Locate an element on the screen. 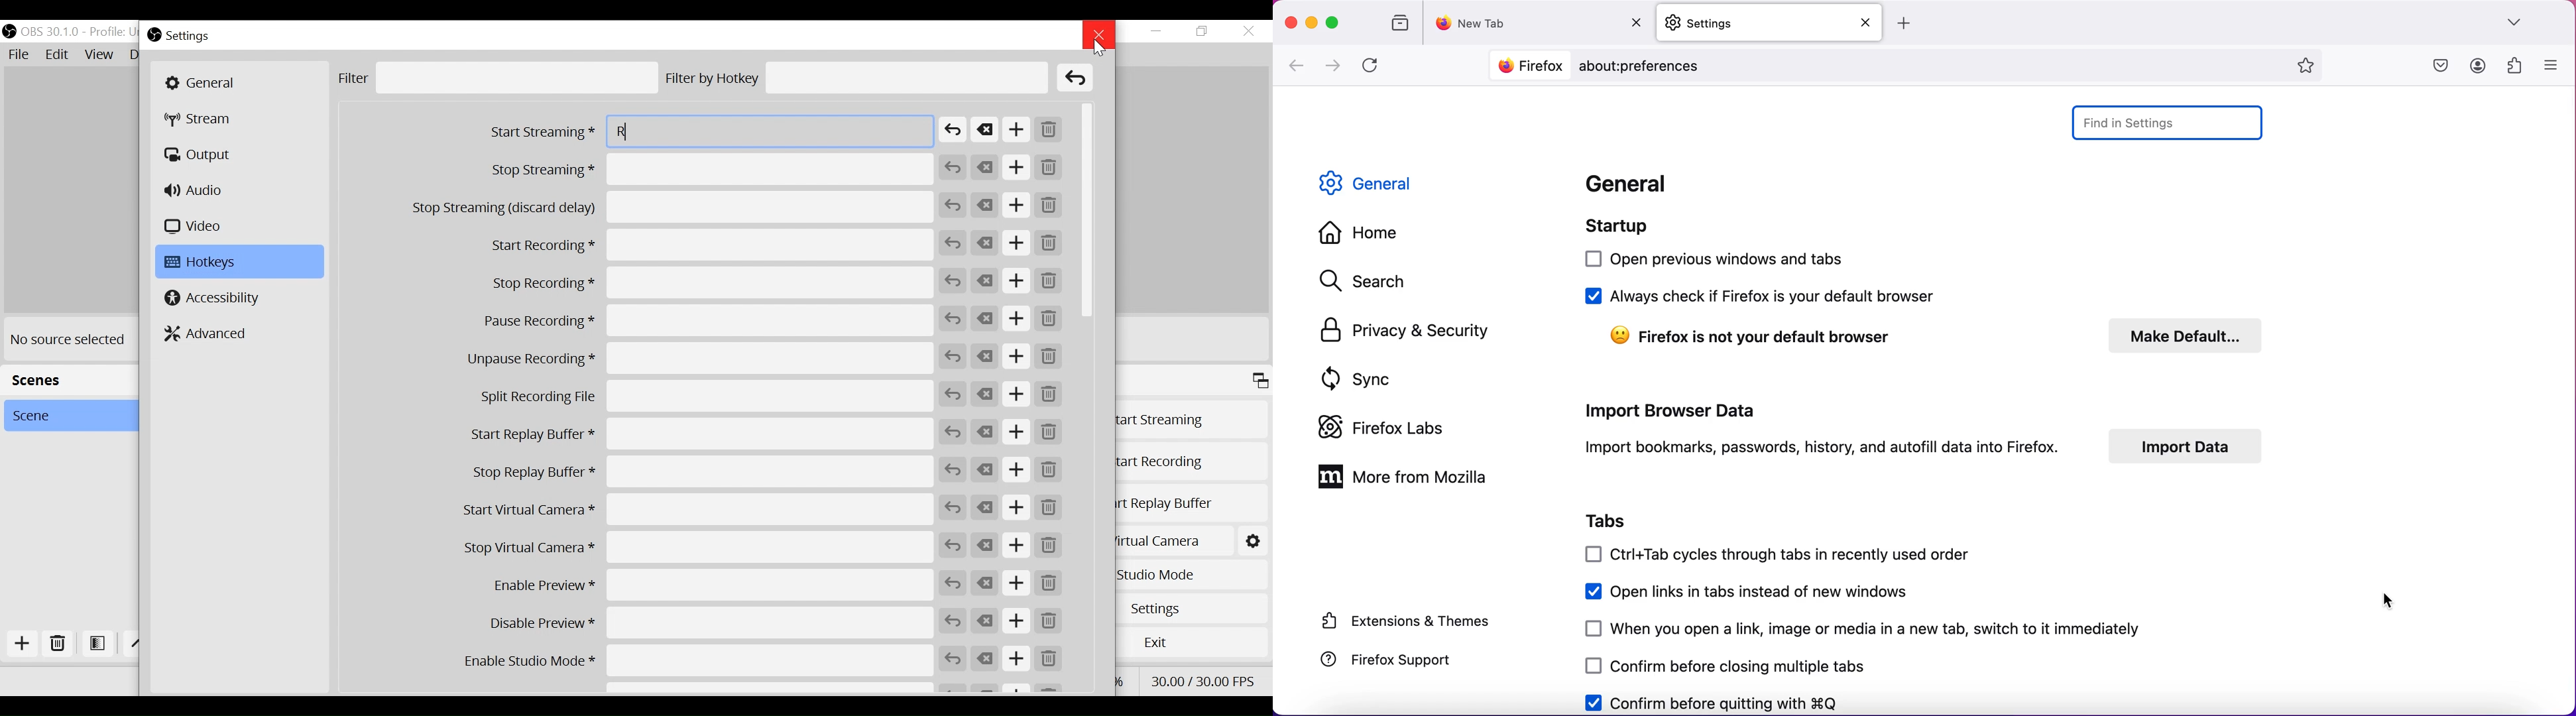 Image resolution: width=2576 pixels, height=728 pixels. Remove is located at coordinates (1051, 243).